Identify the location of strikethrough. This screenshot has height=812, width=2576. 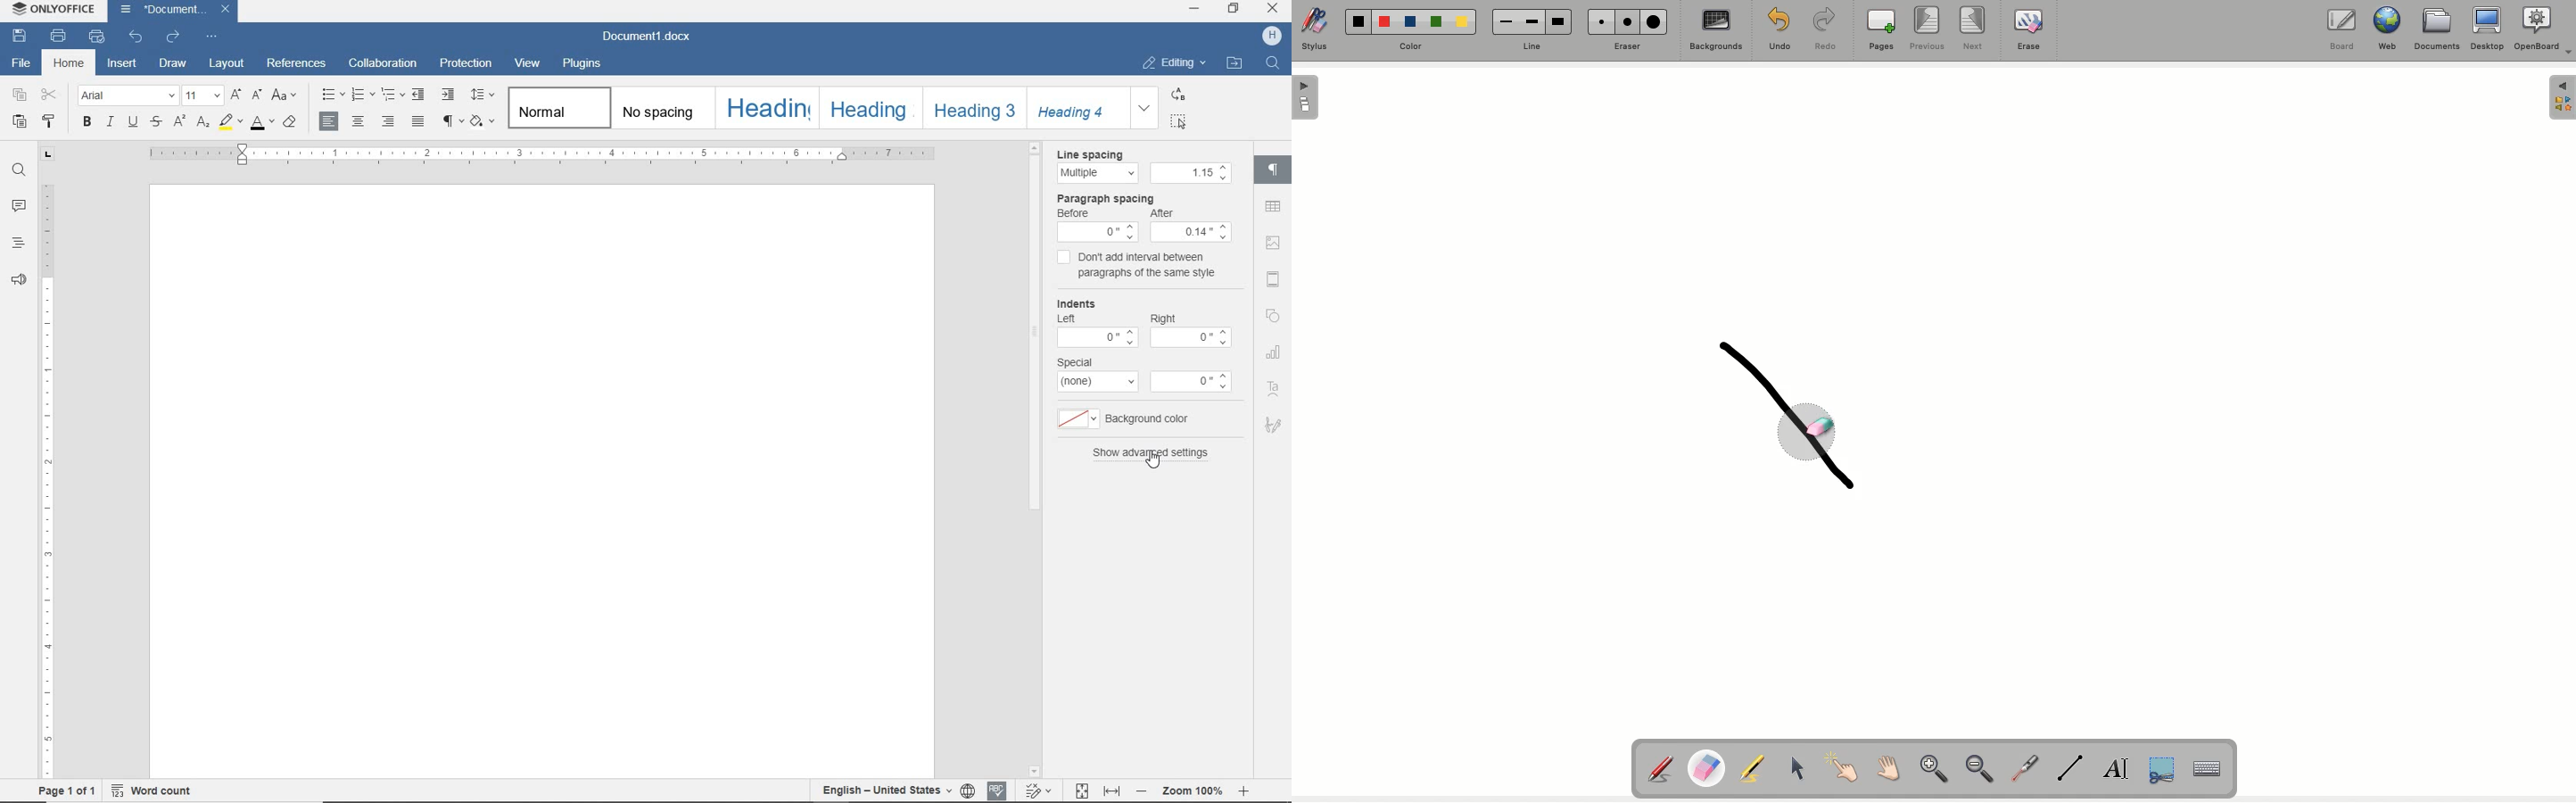
(155, 123).